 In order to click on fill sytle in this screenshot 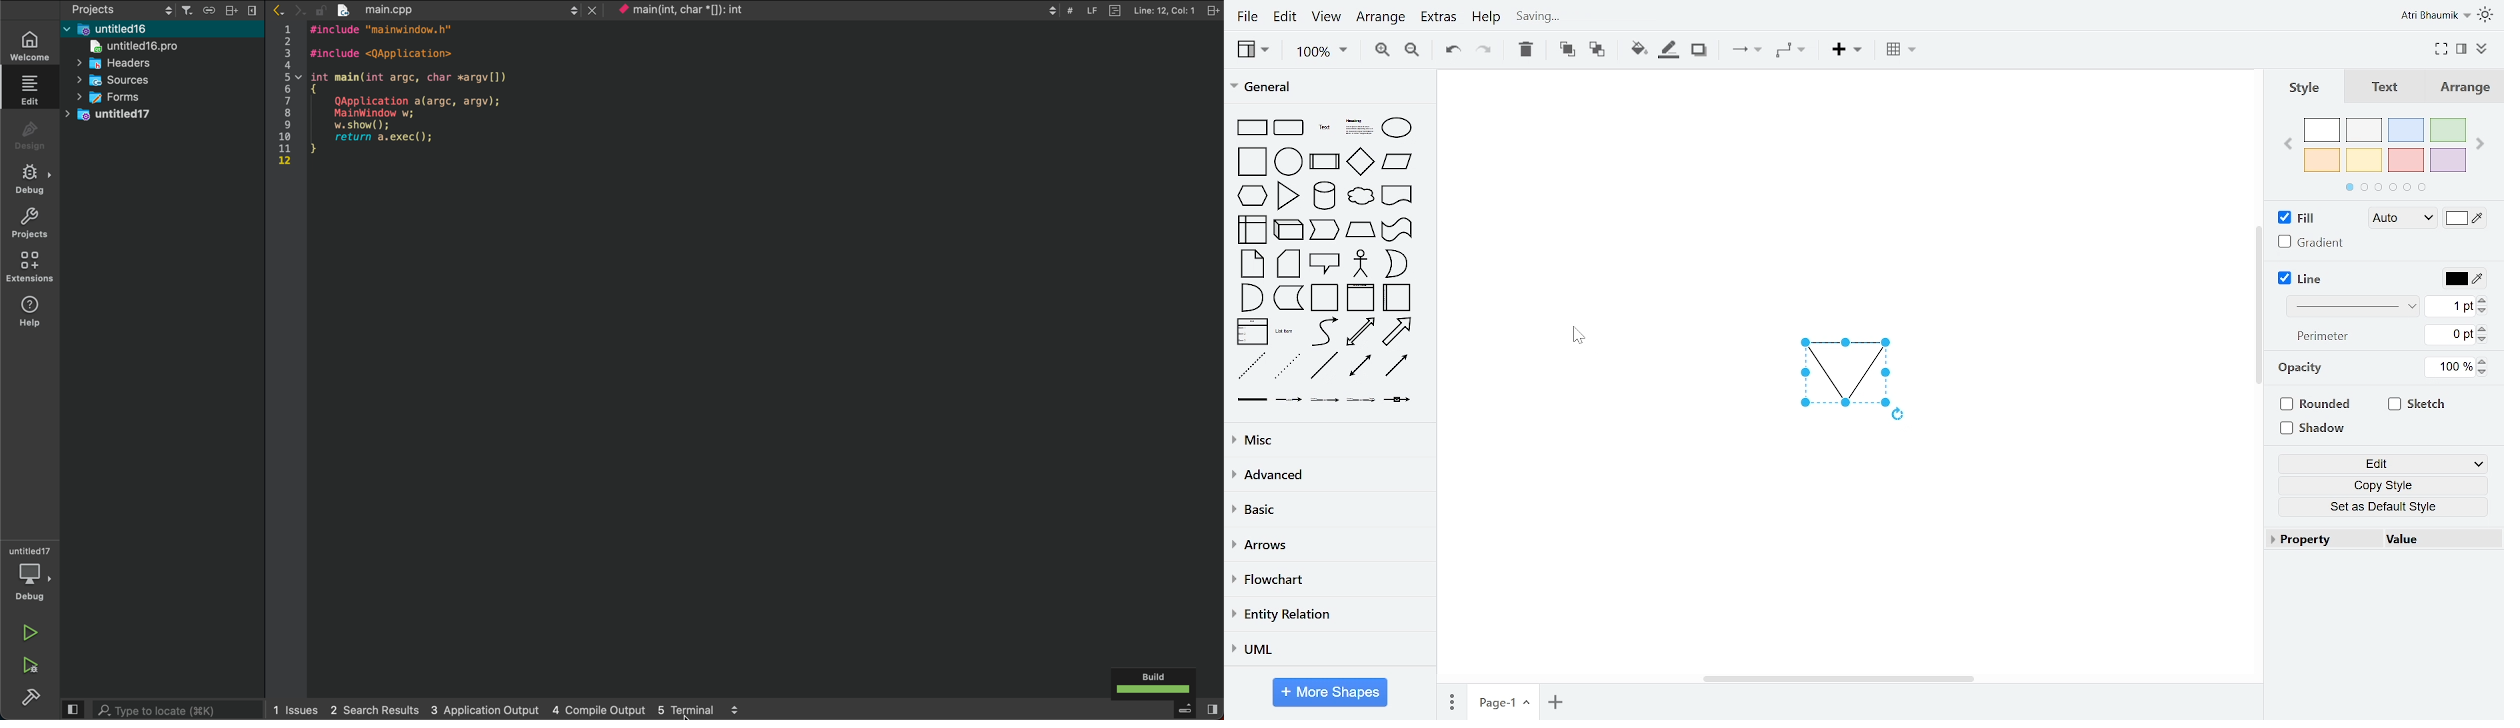, I will do `click(2400, 219)`.